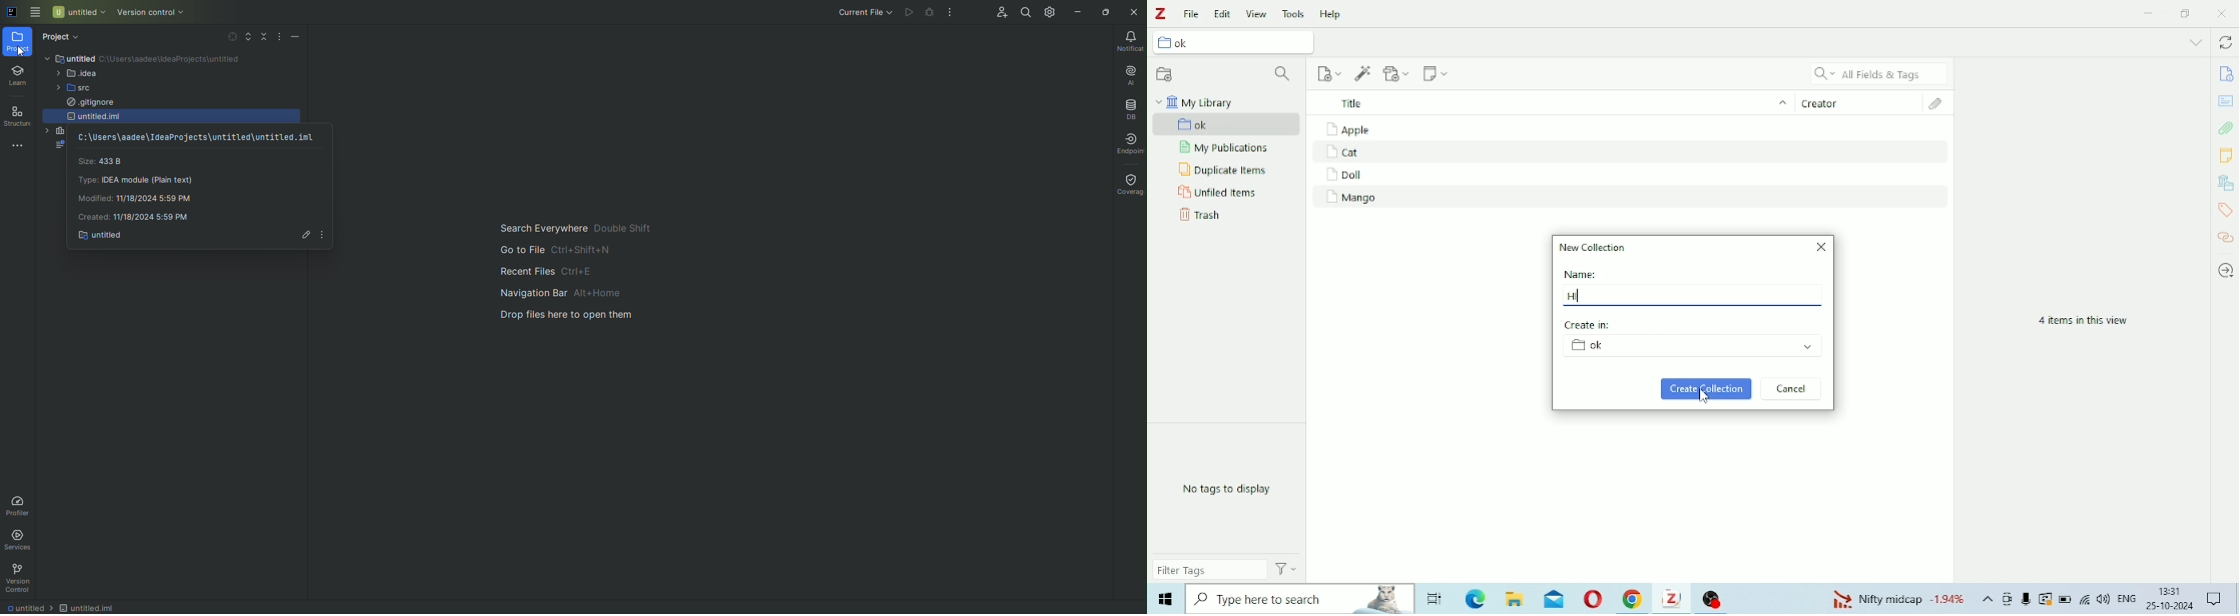 The height and width of the screenshot is (616, 2240). What do you see at coordinates (2225, 101) in the screenshot?
I see `Abstract` at bounding box center [2225, 101].